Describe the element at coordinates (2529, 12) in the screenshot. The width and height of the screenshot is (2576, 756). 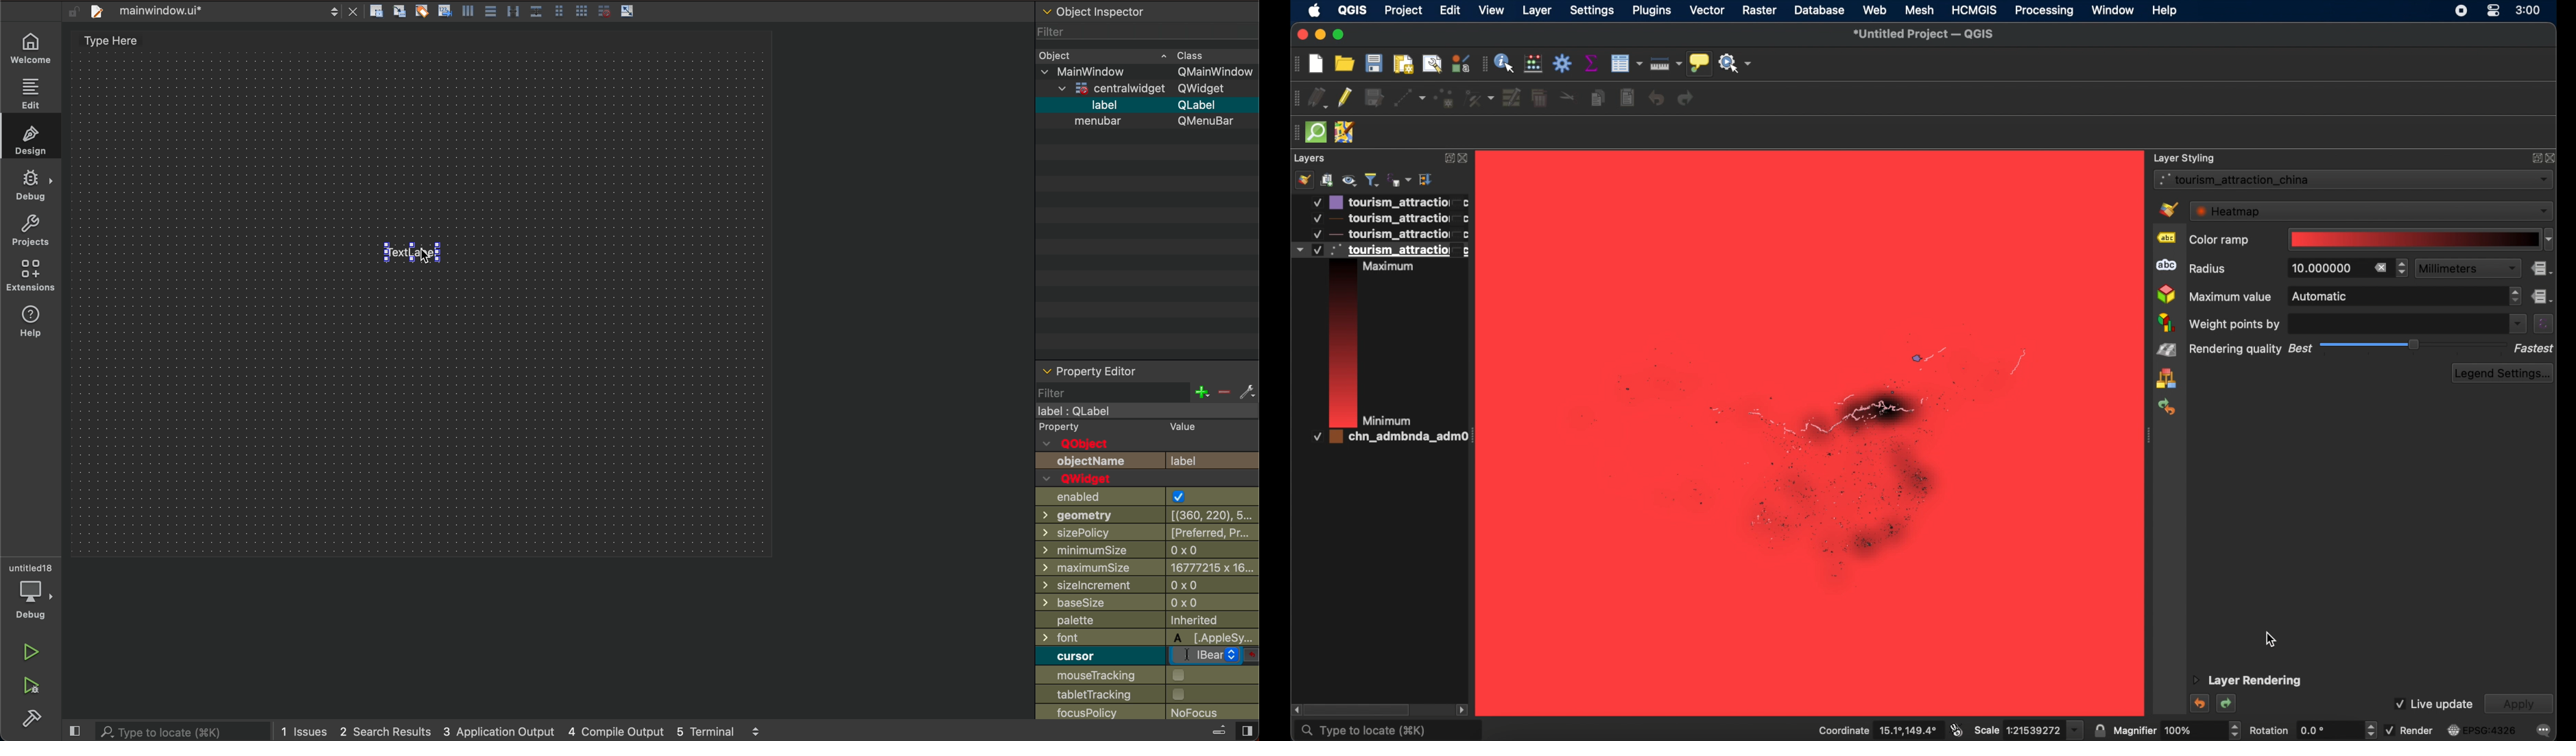
I see `time` at that location.